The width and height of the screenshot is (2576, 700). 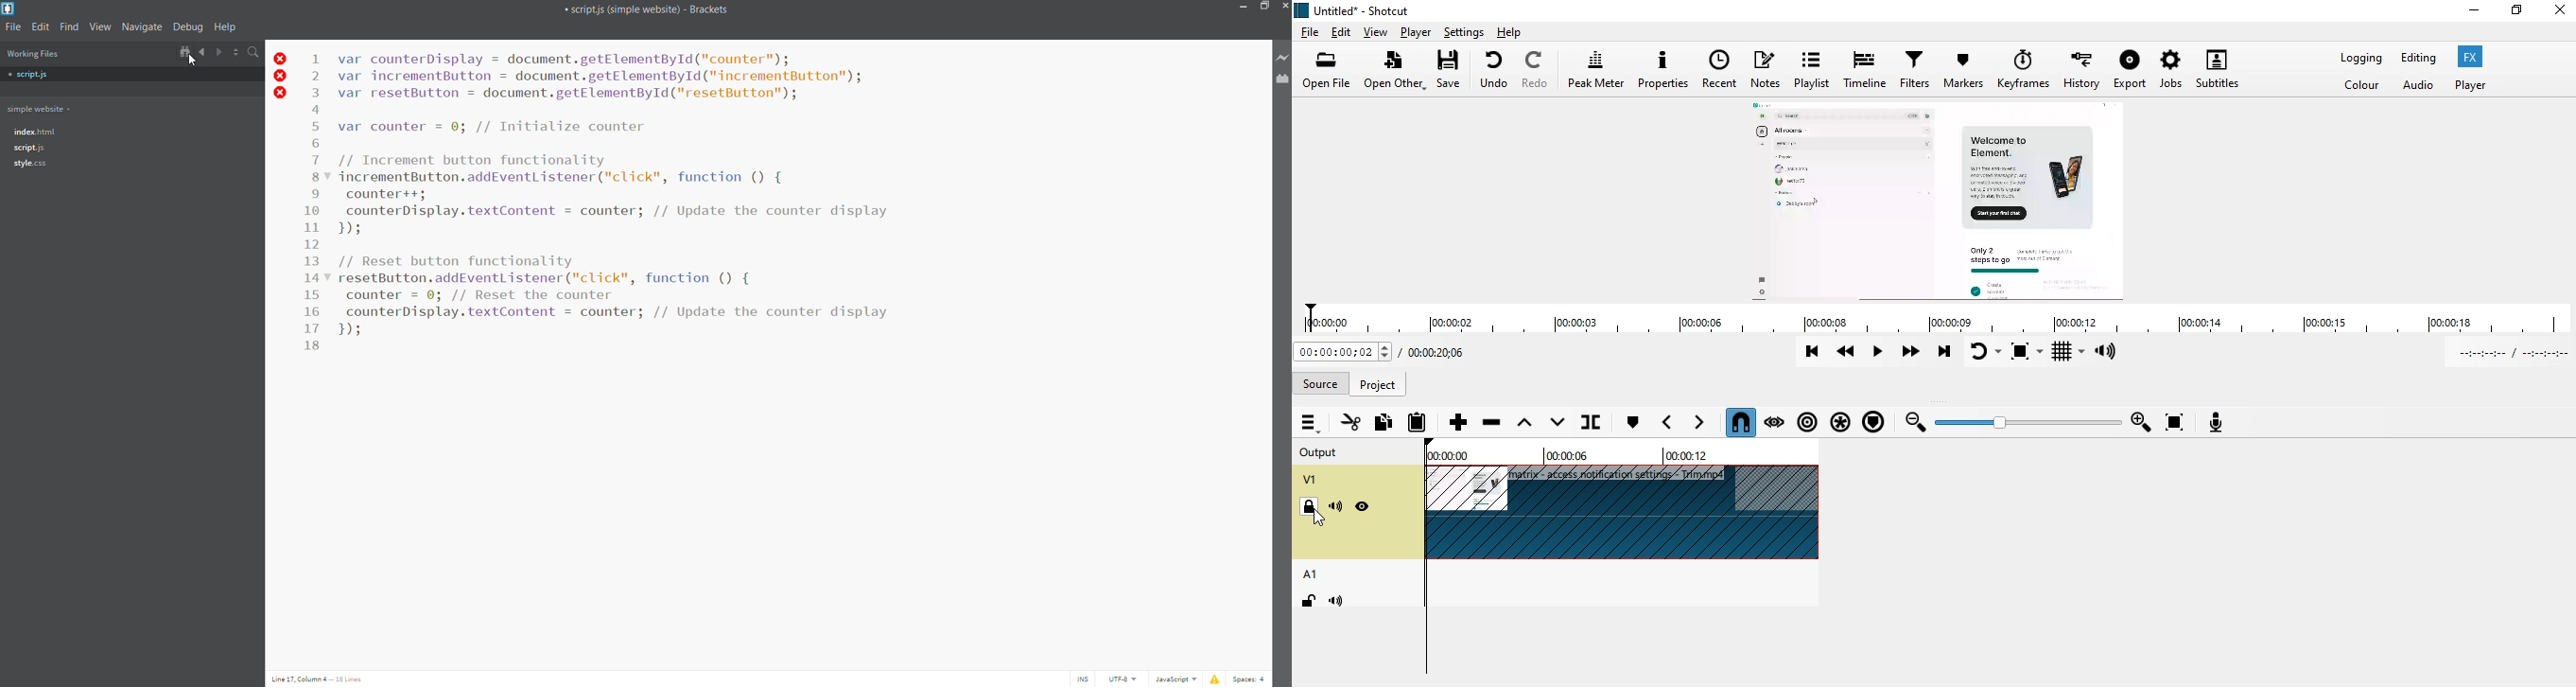 I want to click on navigate backward, so click(x=202, y=51).